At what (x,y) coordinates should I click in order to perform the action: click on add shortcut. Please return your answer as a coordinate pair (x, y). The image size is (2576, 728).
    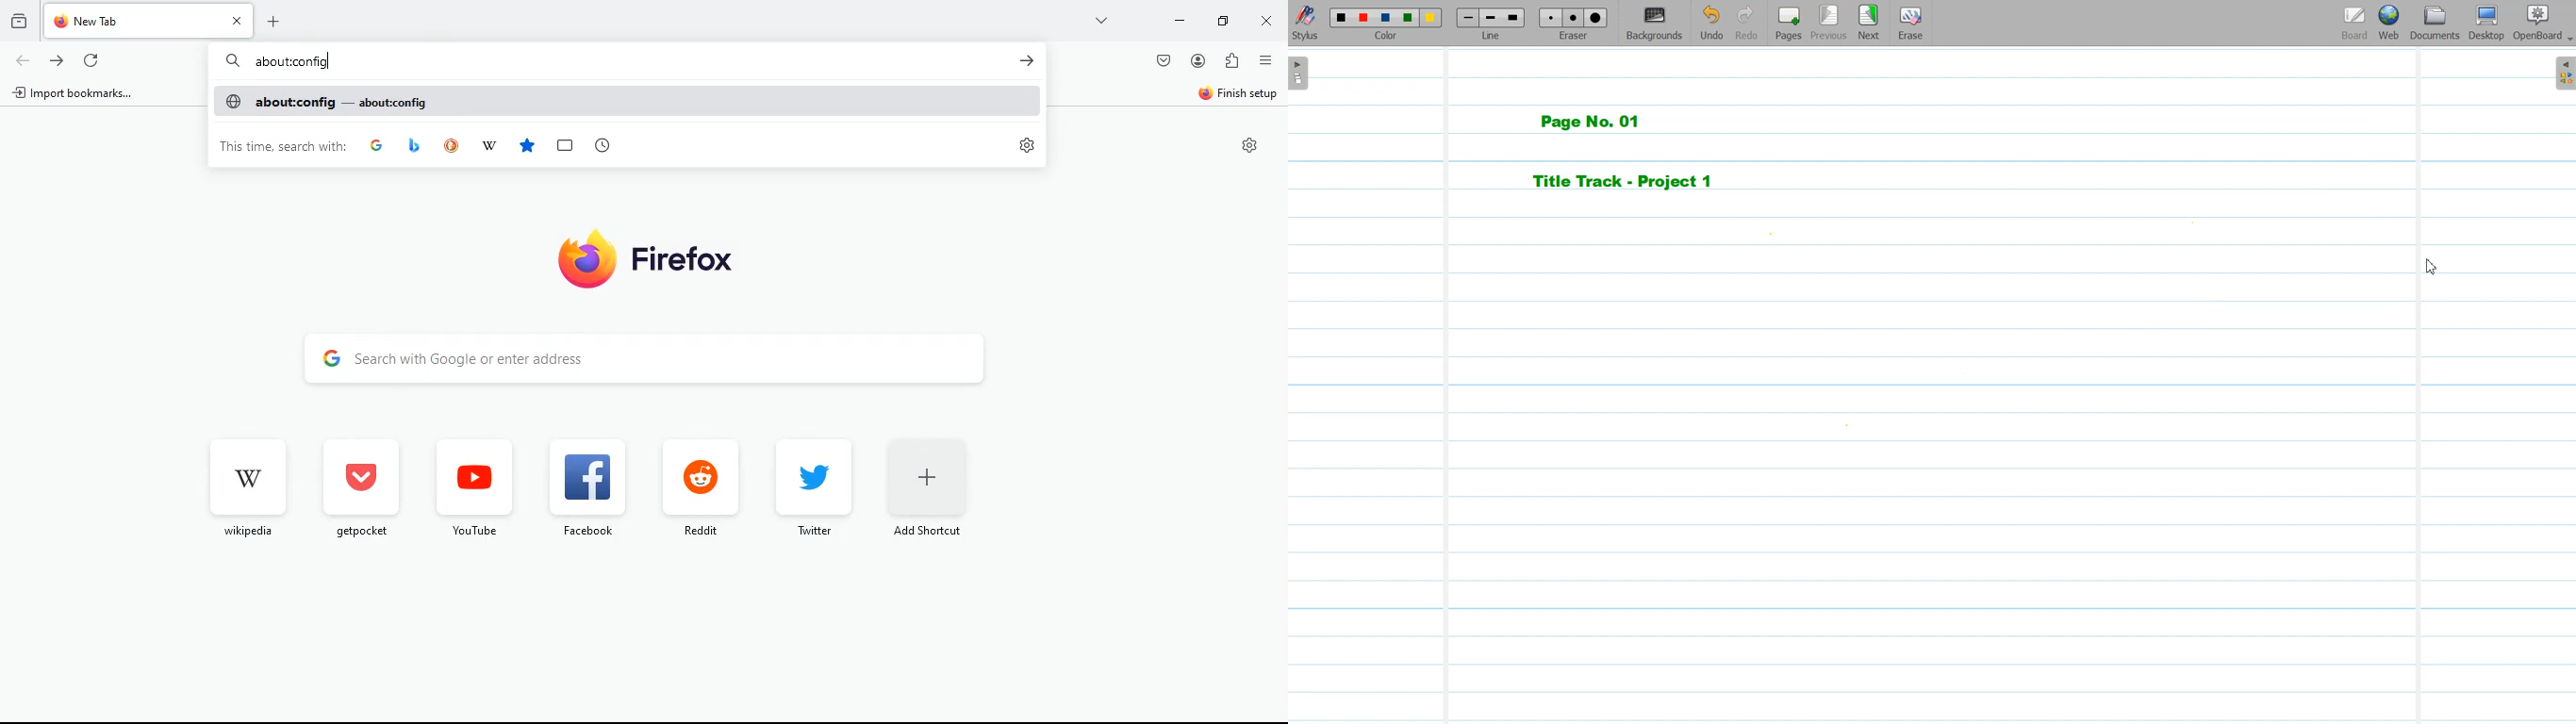
    Looking at the image, I should click on (926, 492).